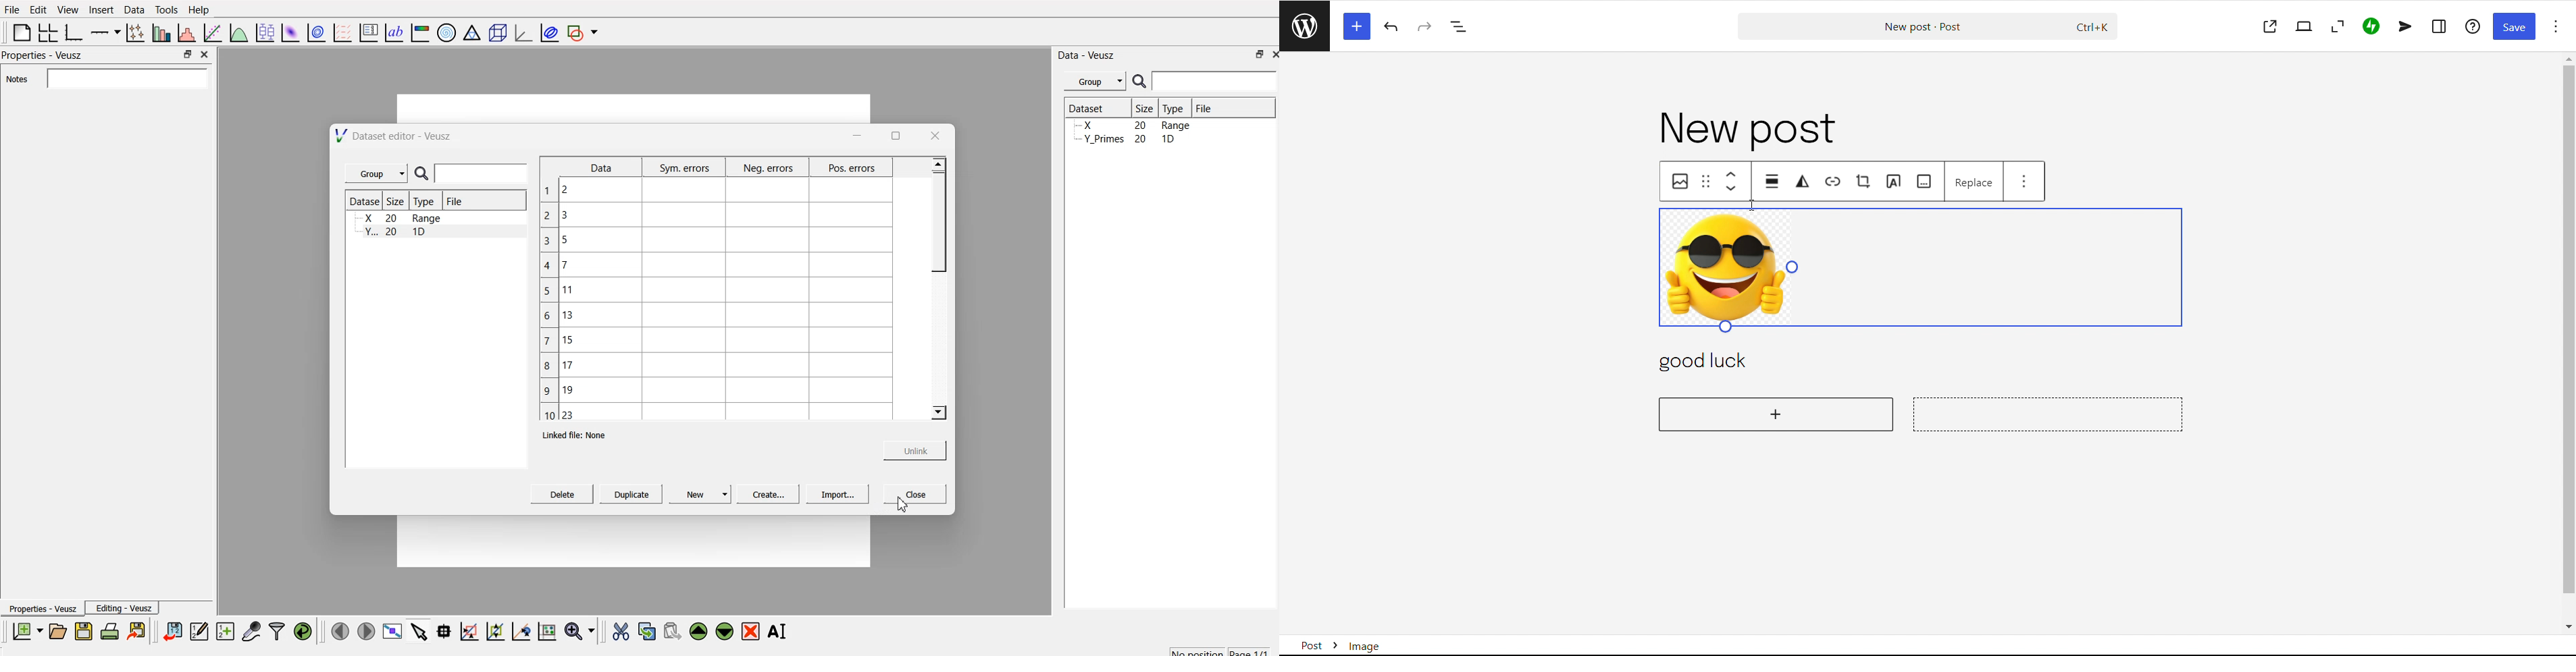  I want to click on no position page 1/1, so click(1213, 649).